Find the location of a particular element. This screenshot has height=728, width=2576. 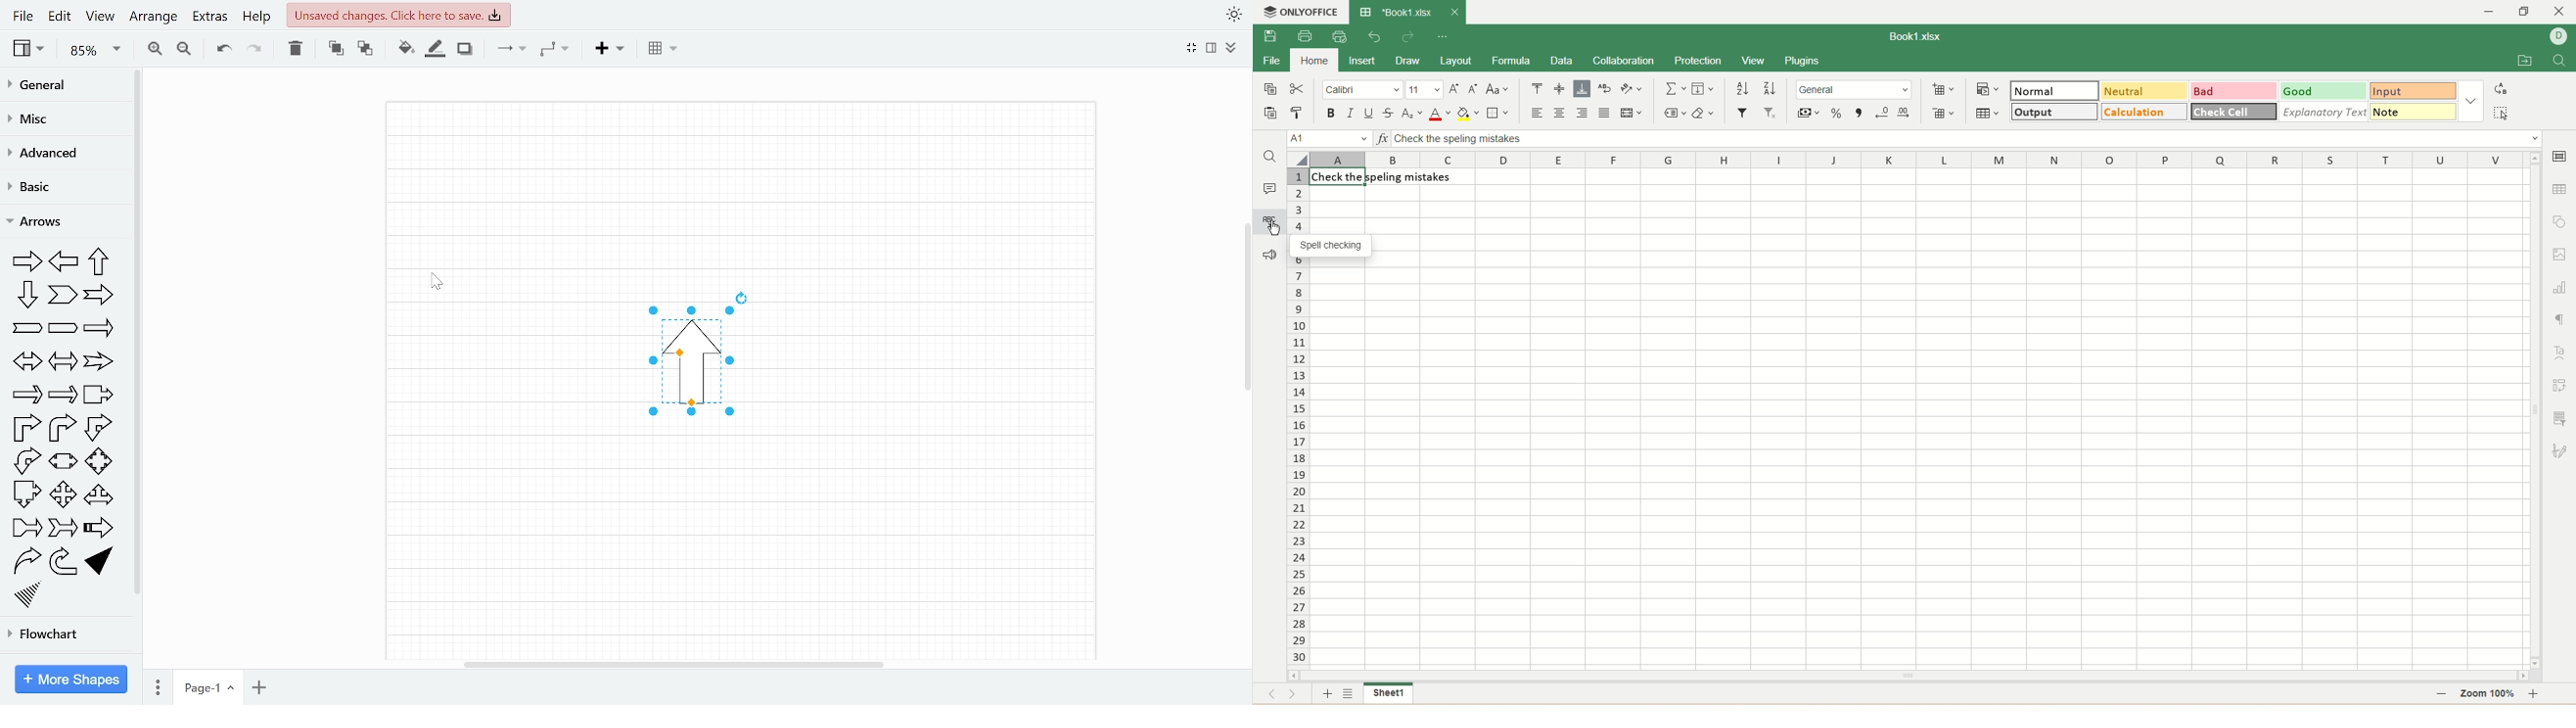

font name is located at coordinates (1364, 90).